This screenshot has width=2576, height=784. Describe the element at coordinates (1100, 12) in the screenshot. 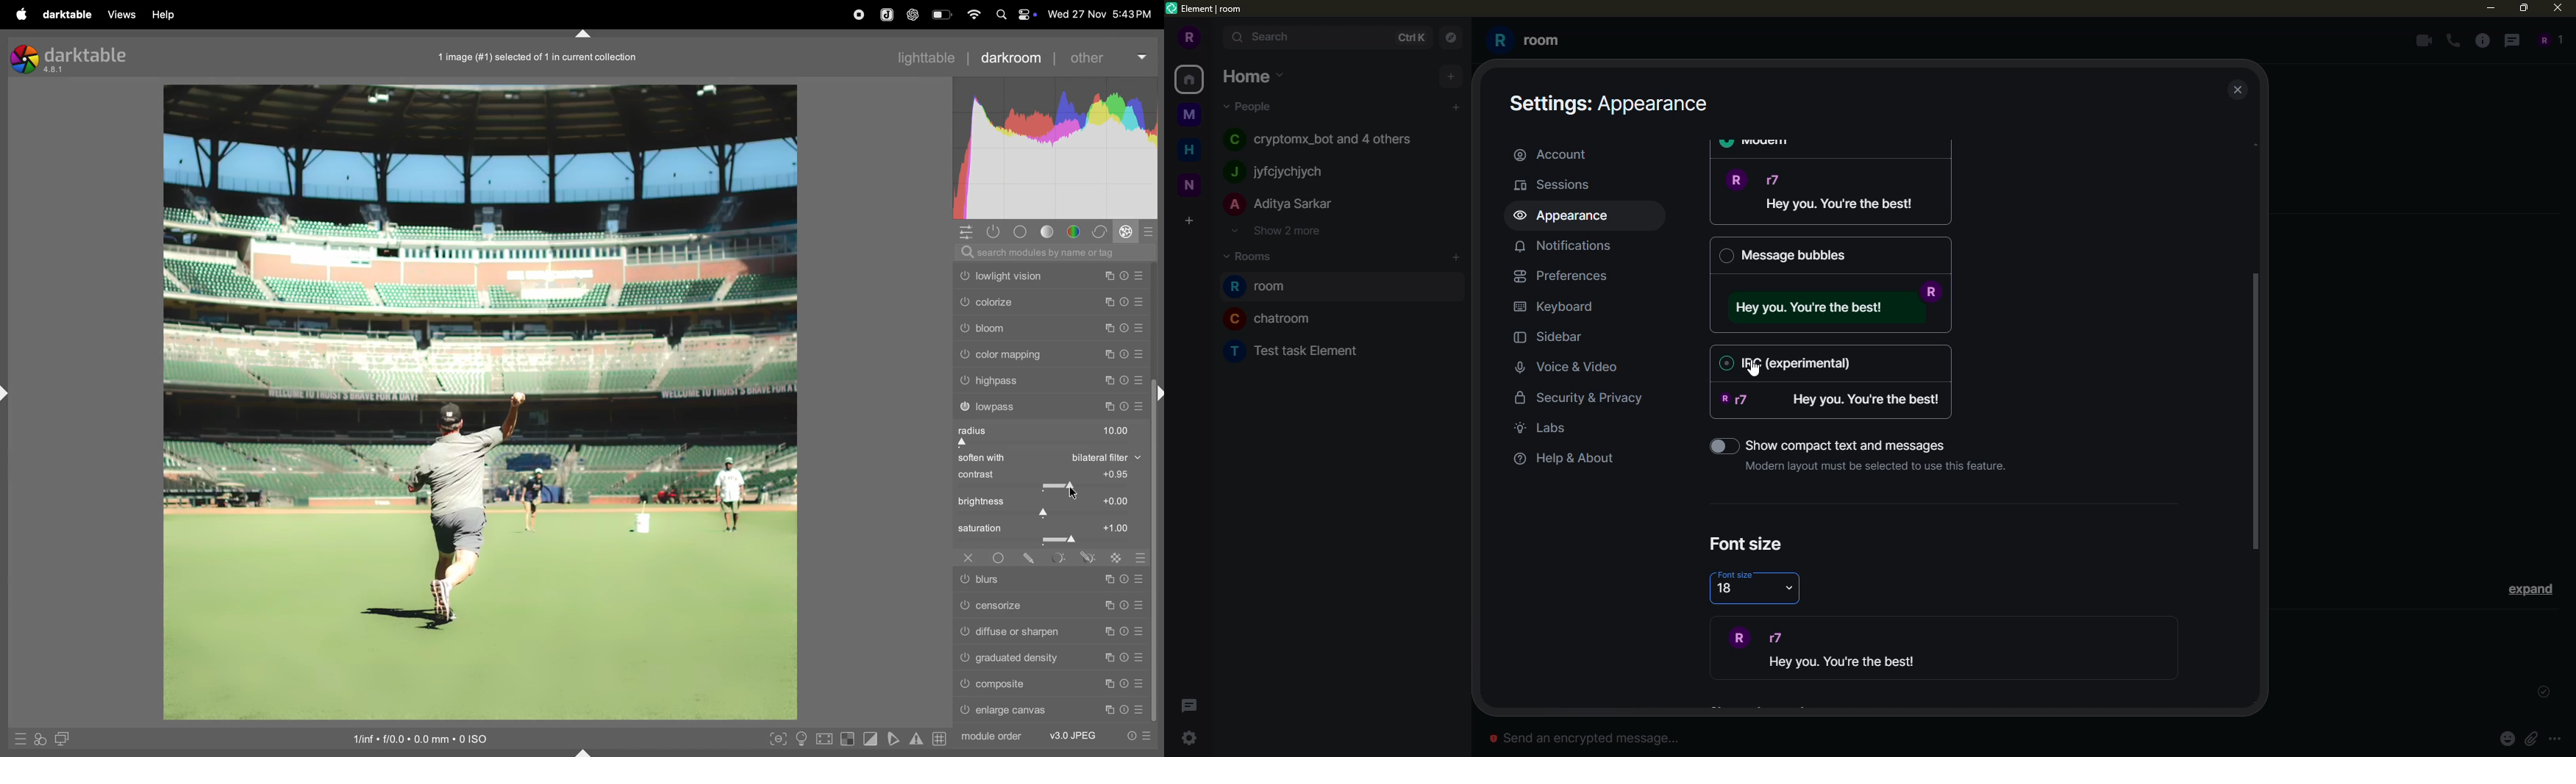

I see `date and time` at that location.